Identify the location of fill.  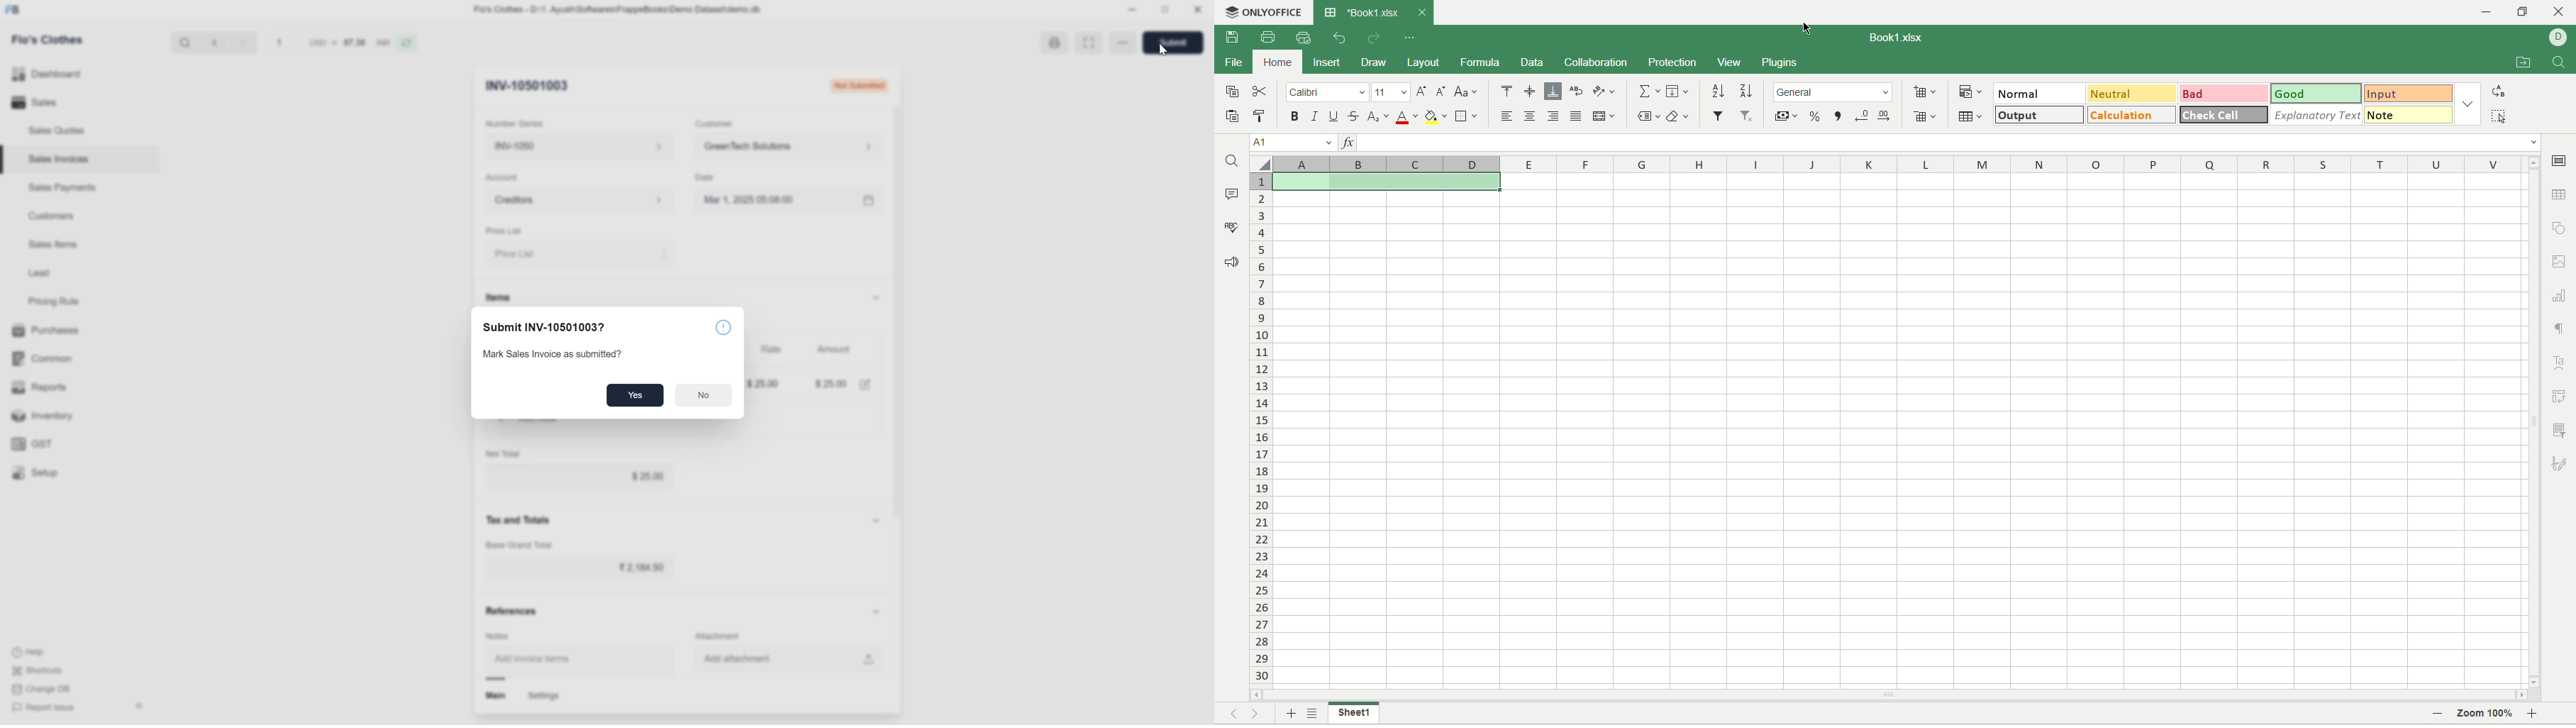
(1677, 90).